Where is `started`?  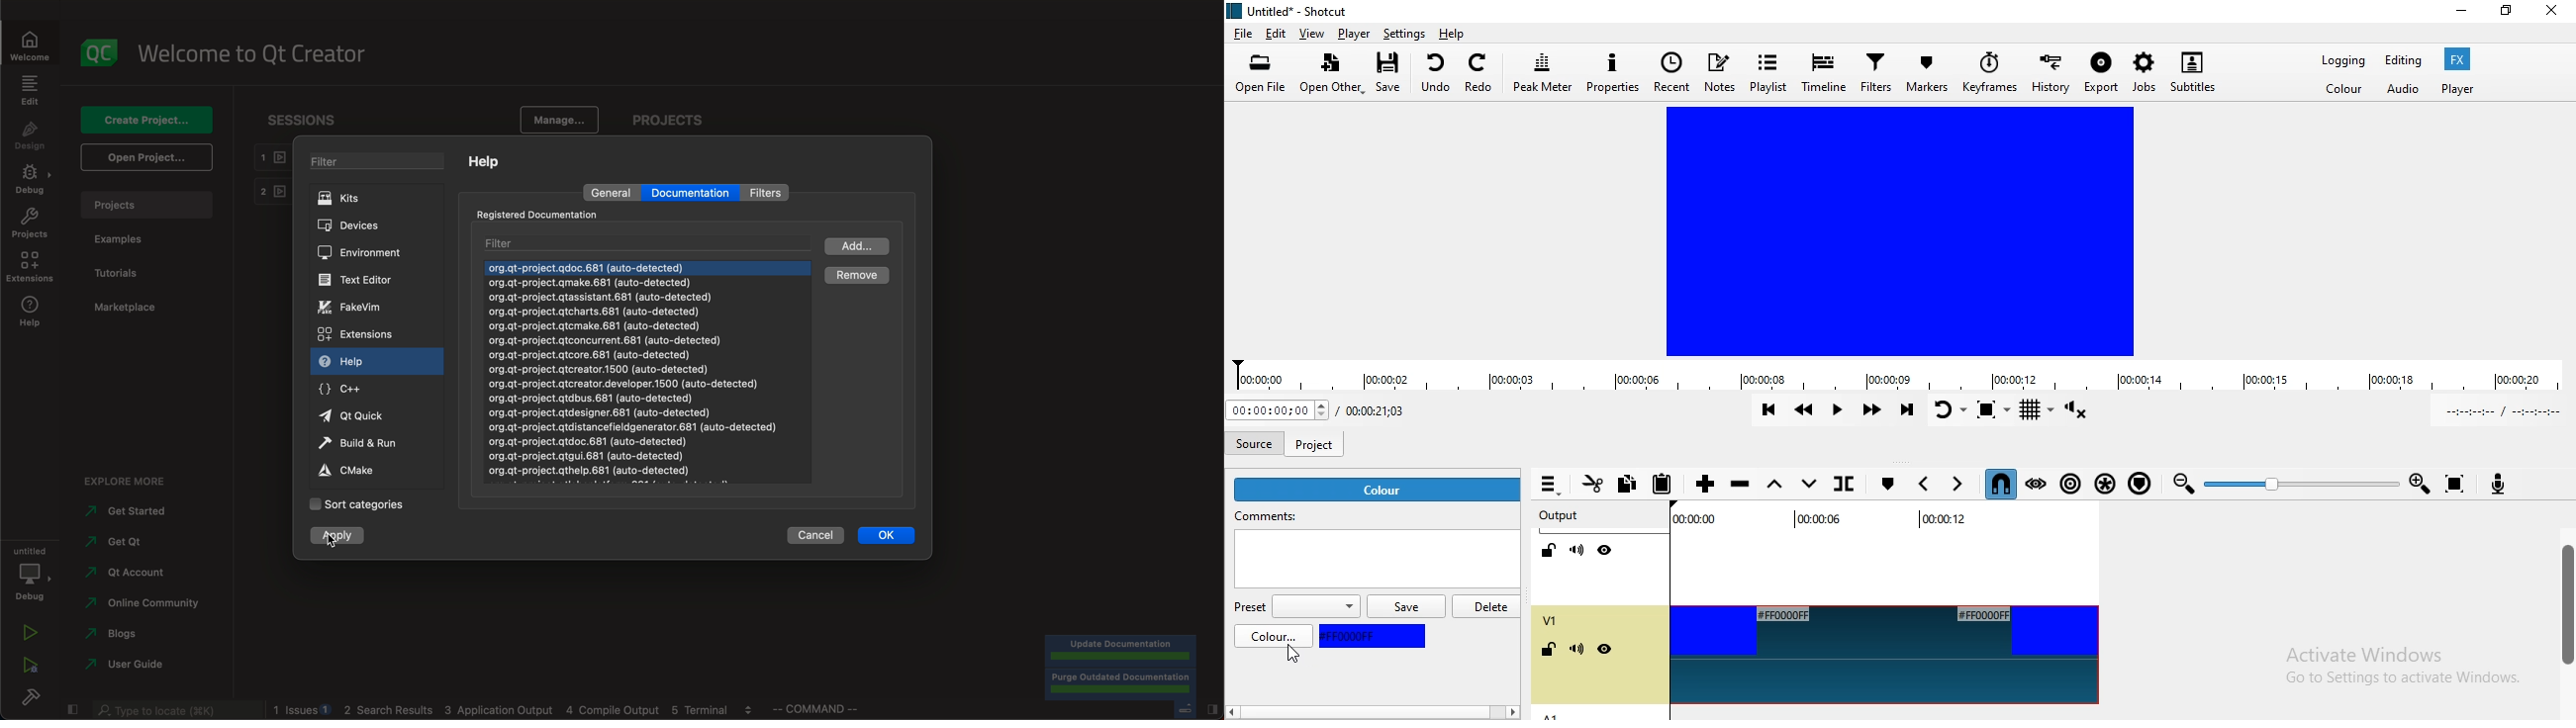 started is located at coordinates (133, 512).